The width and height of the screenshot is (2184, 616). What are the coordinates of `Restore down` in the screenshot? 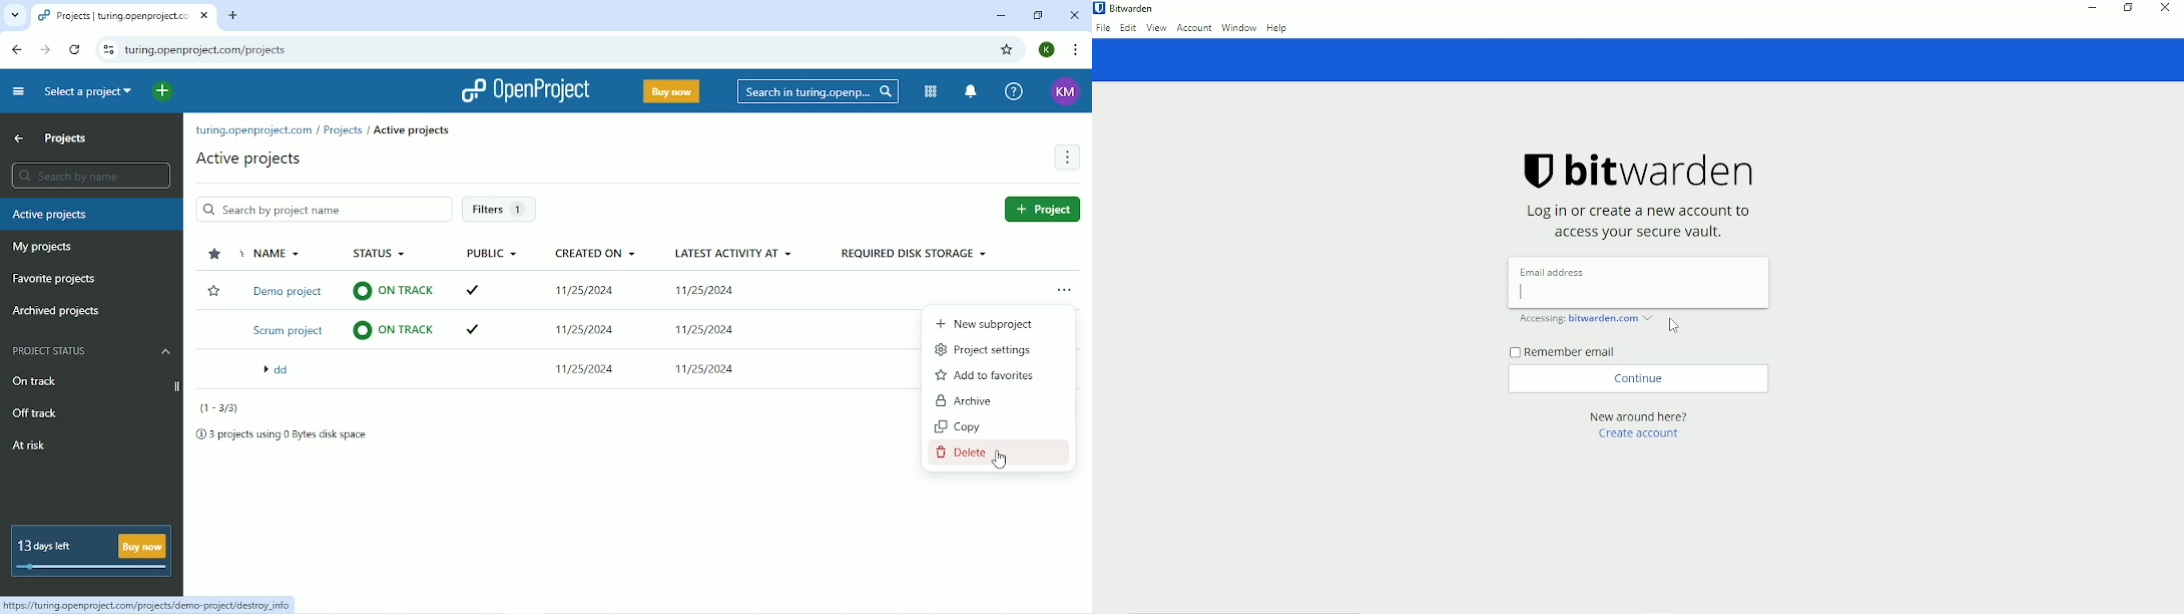 It's located at (2130, 9).